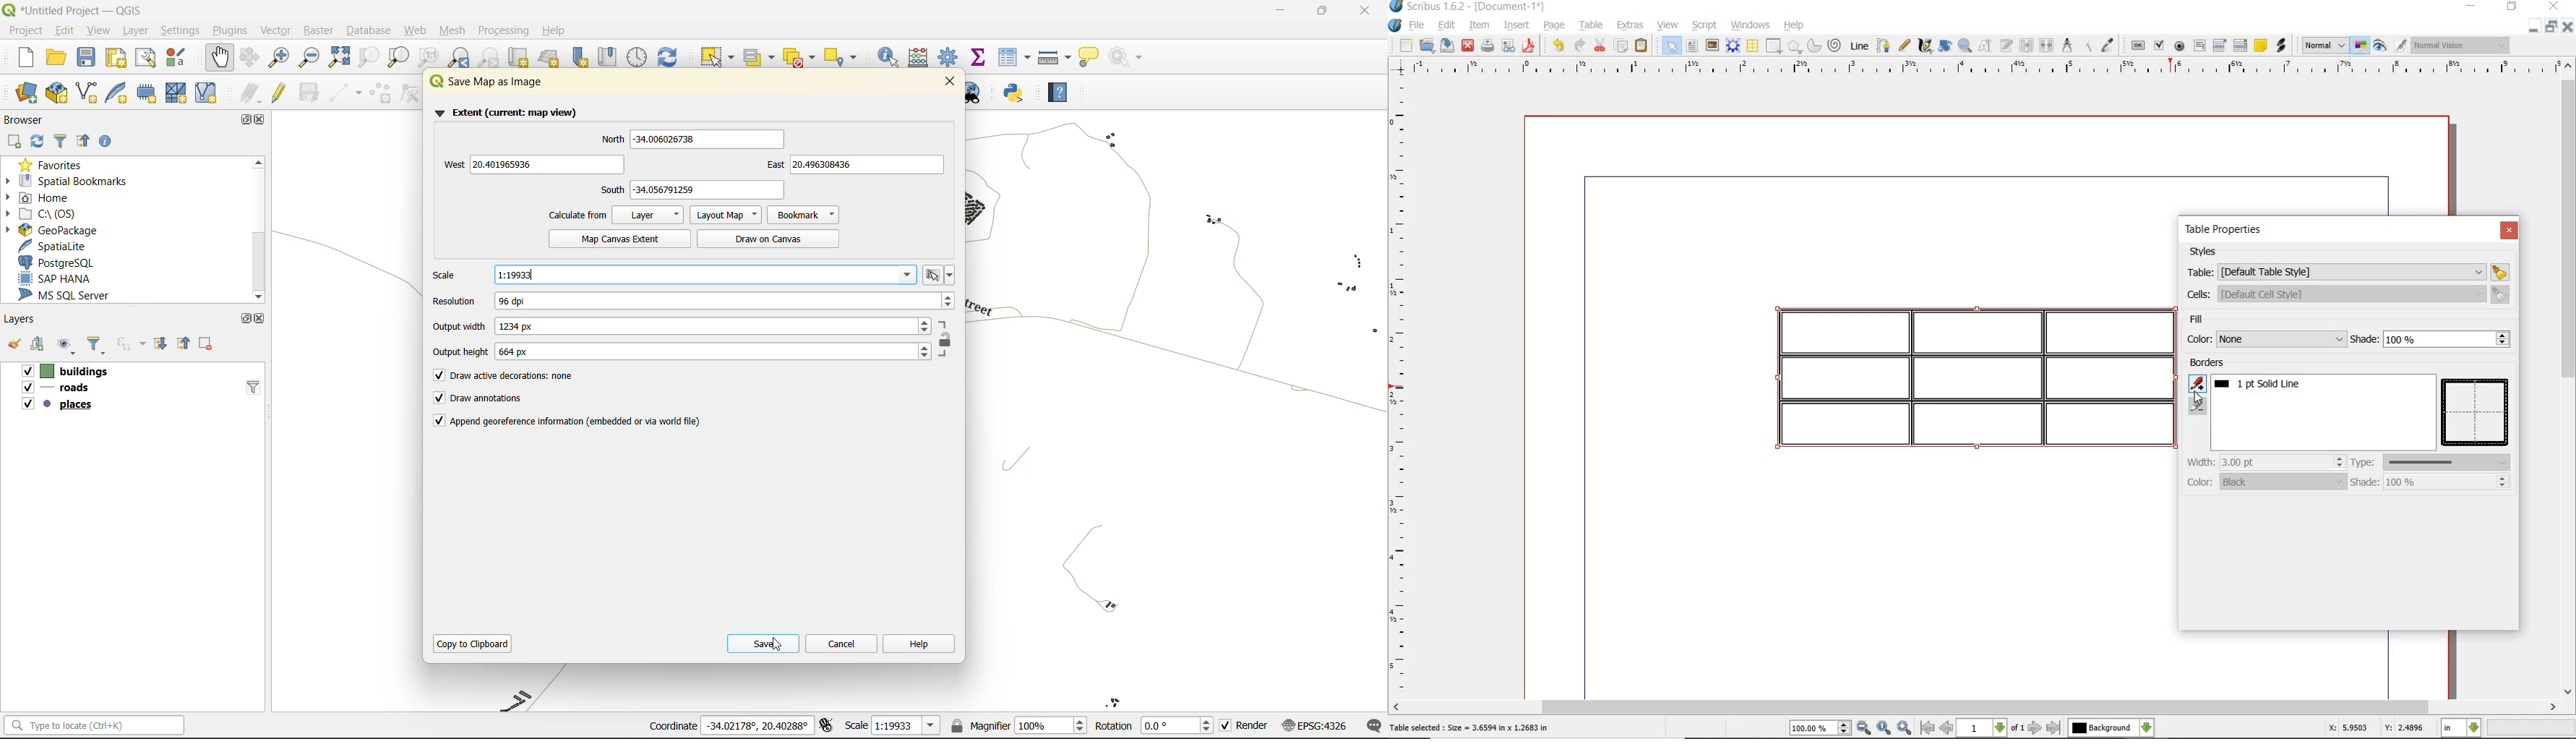 The image size is (2576, 756). What do you see at coordinates (1020, 94) in the screenshot?
I see `python` at bounding box center [1020, 94].